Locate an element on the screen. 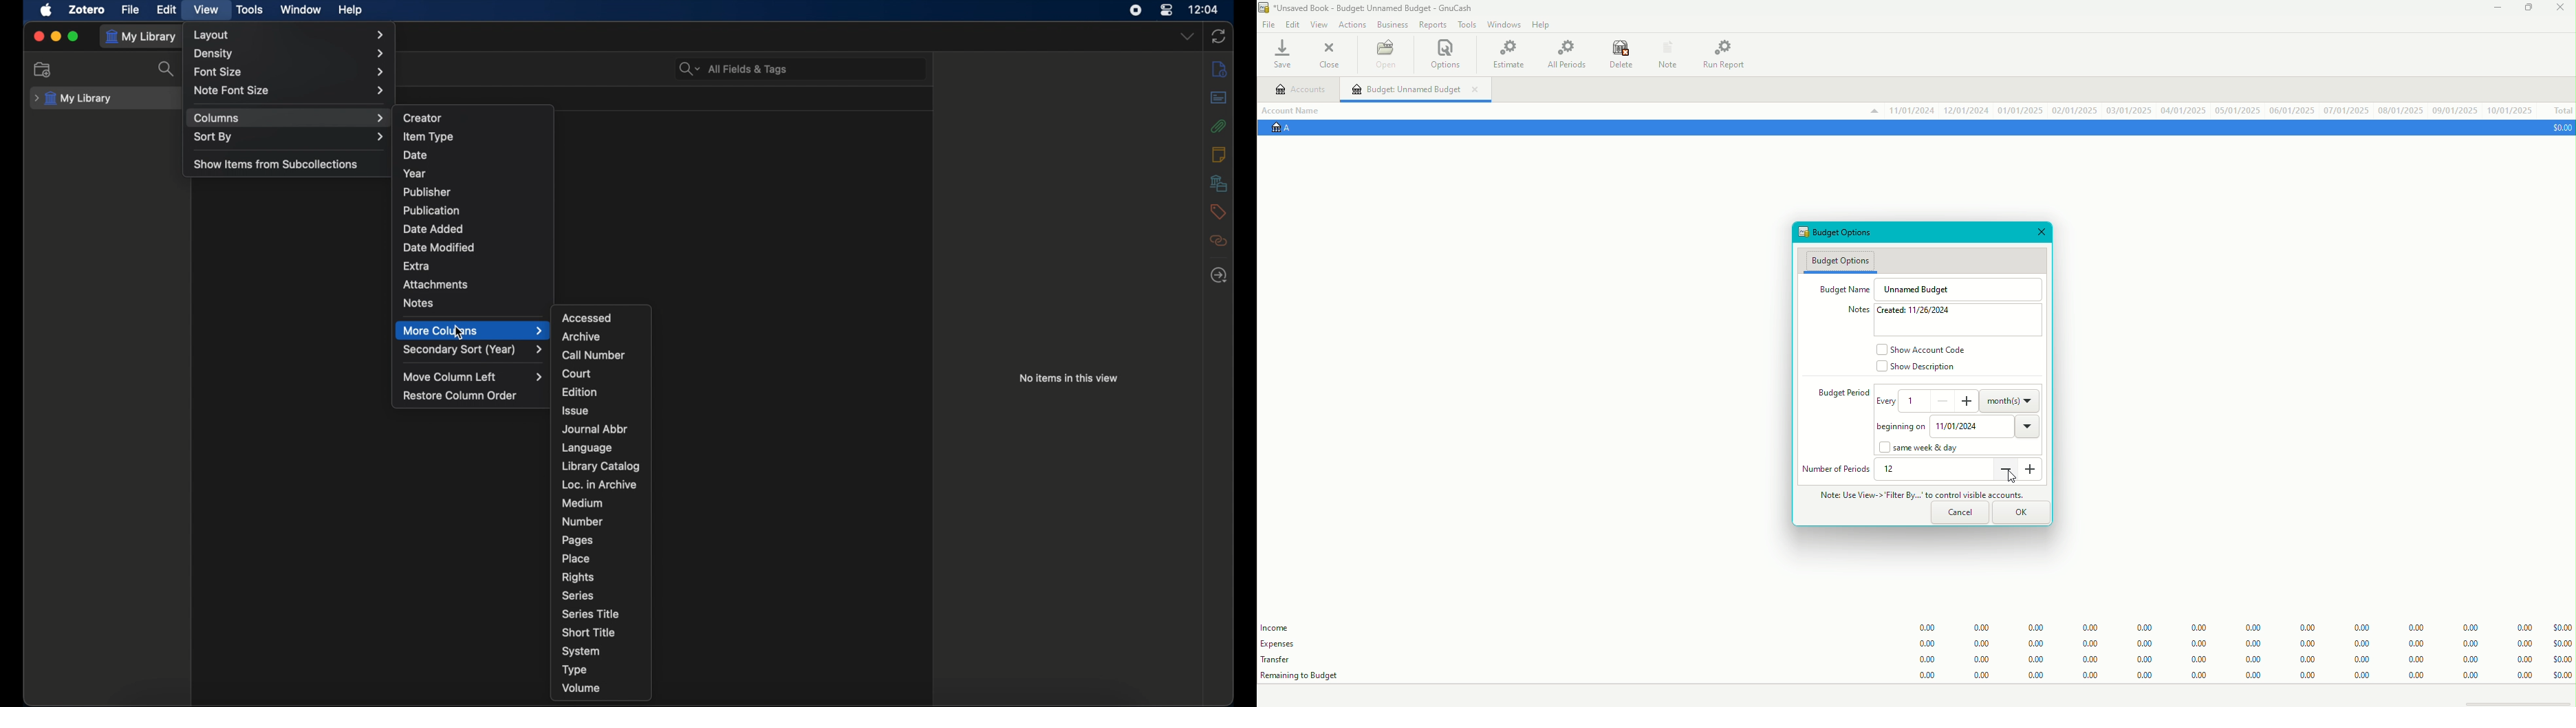 The height and width of the screenshot is (728, 2576). notes is located at coordinates (1218, 154).